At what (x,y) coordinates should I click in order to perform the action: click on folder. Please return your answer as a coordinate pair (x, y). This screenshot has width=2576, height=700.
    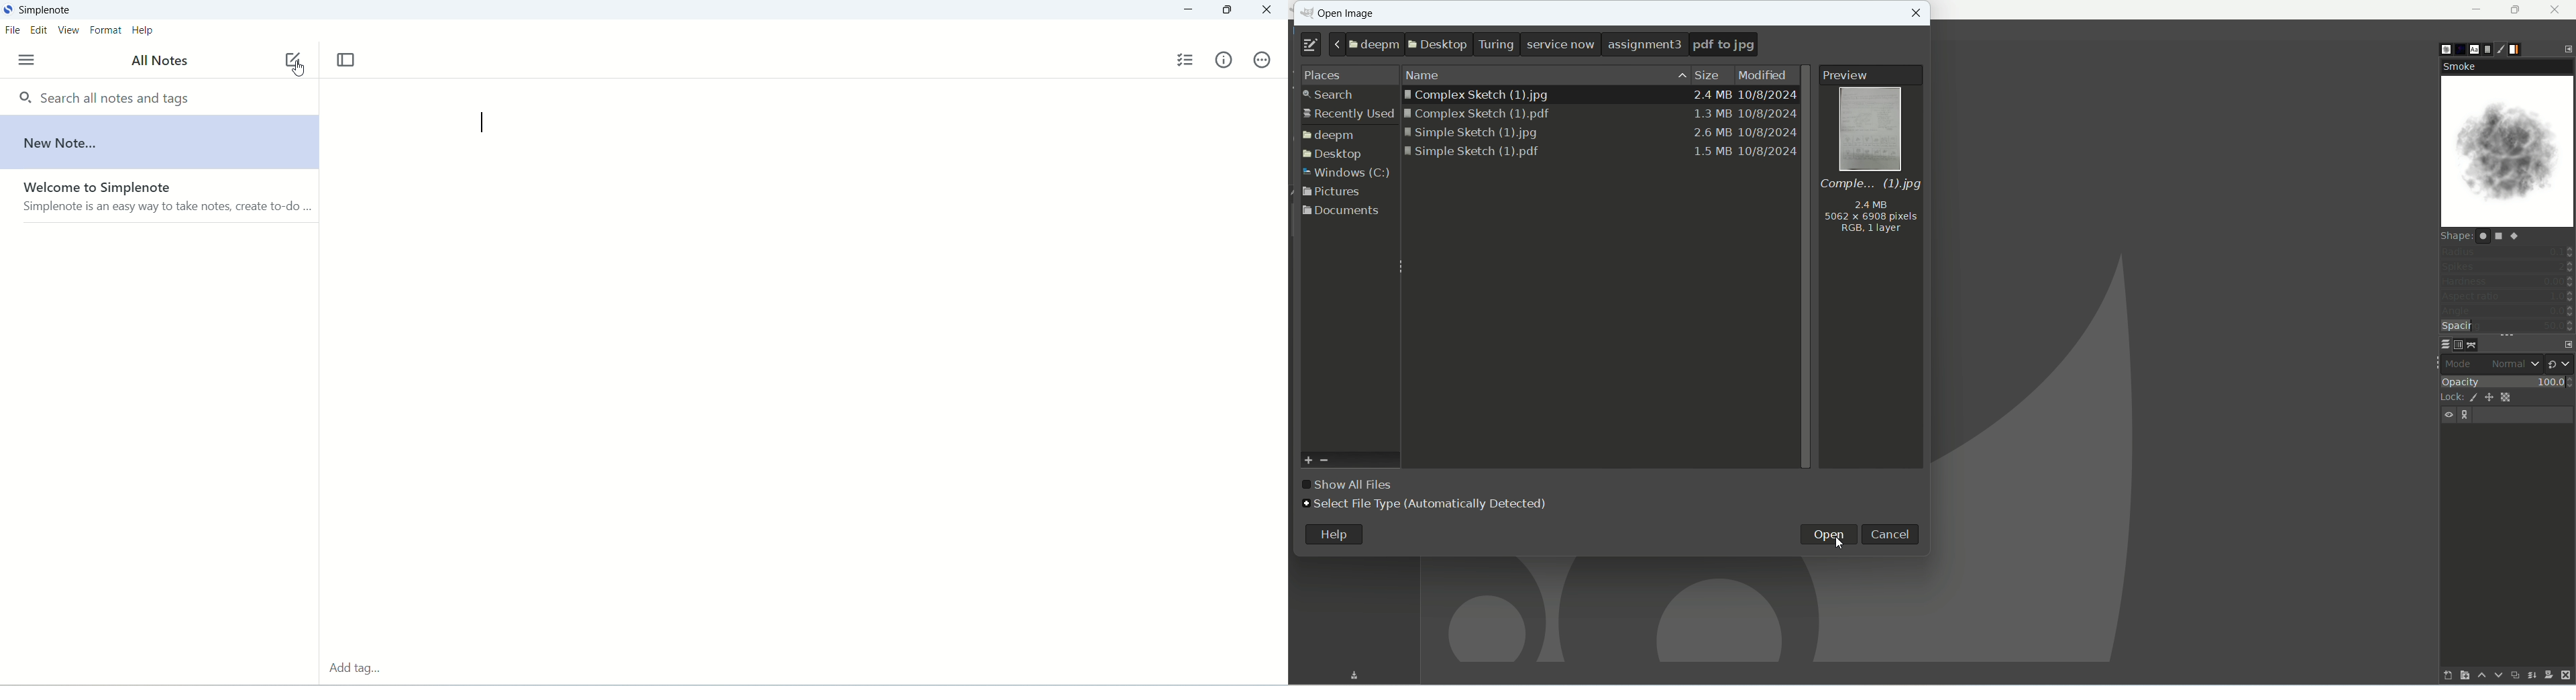
    Looking at the image, I should click on (1330, 136).